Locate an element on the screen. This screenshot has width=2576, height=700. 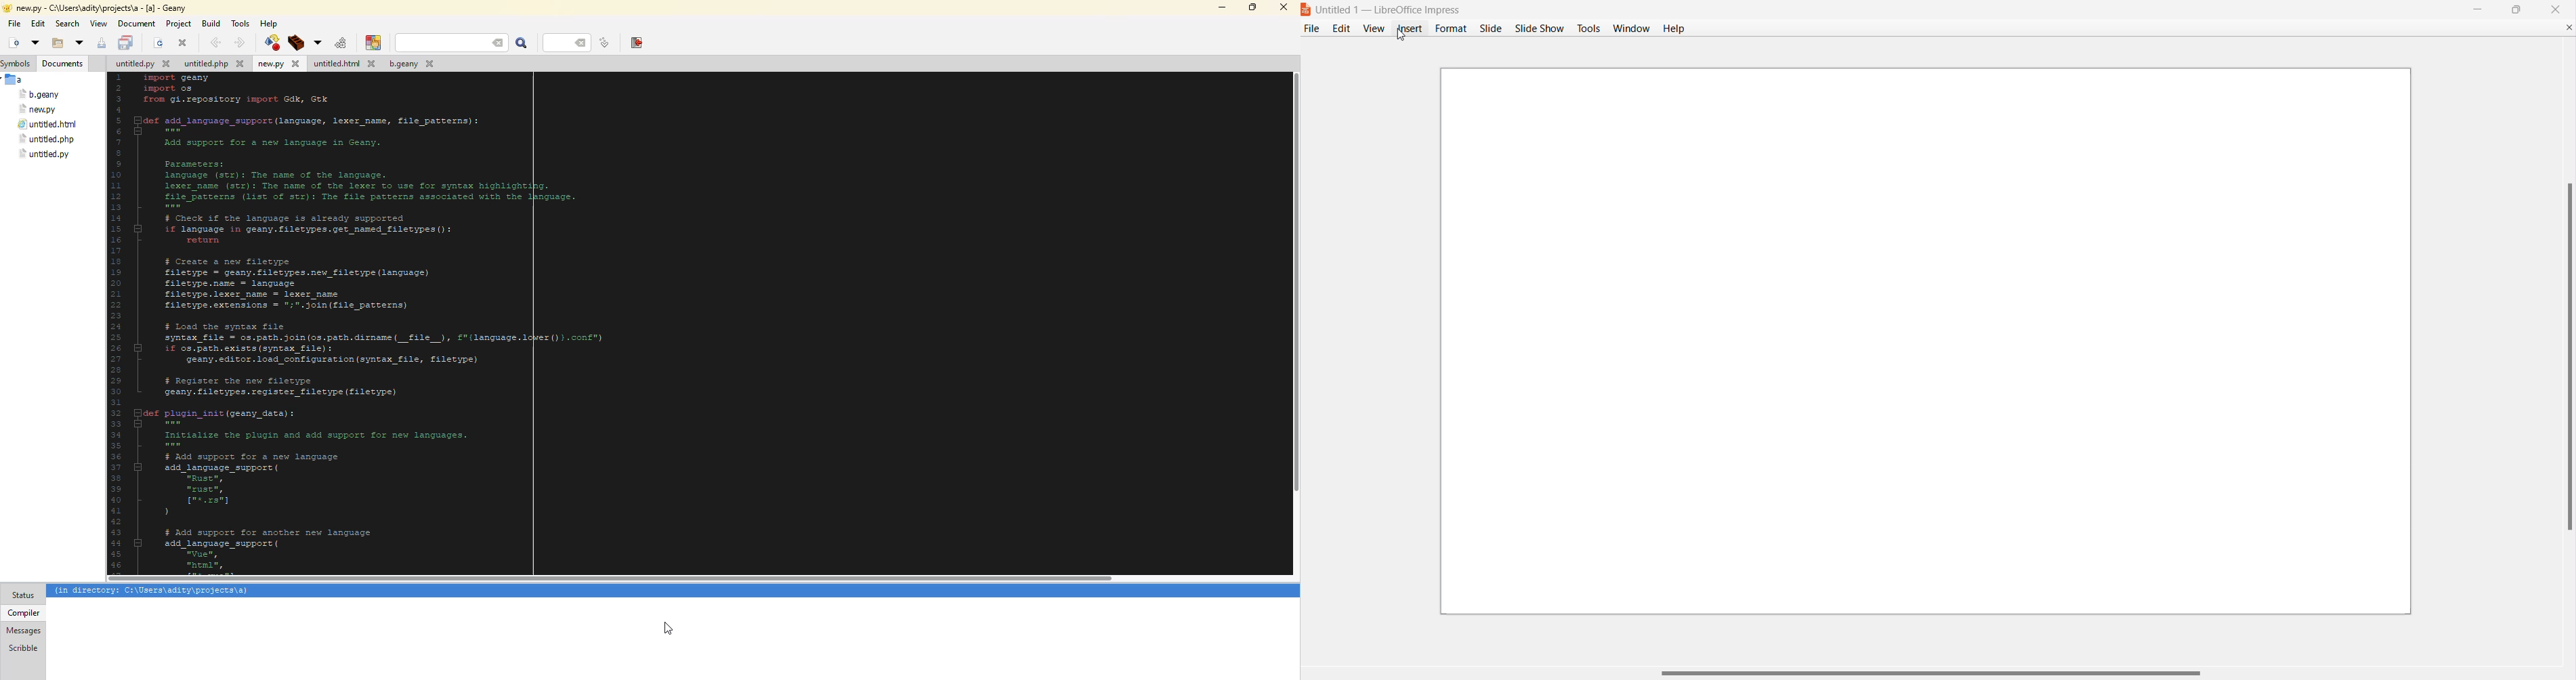
info is located at coordinates (148, 591).